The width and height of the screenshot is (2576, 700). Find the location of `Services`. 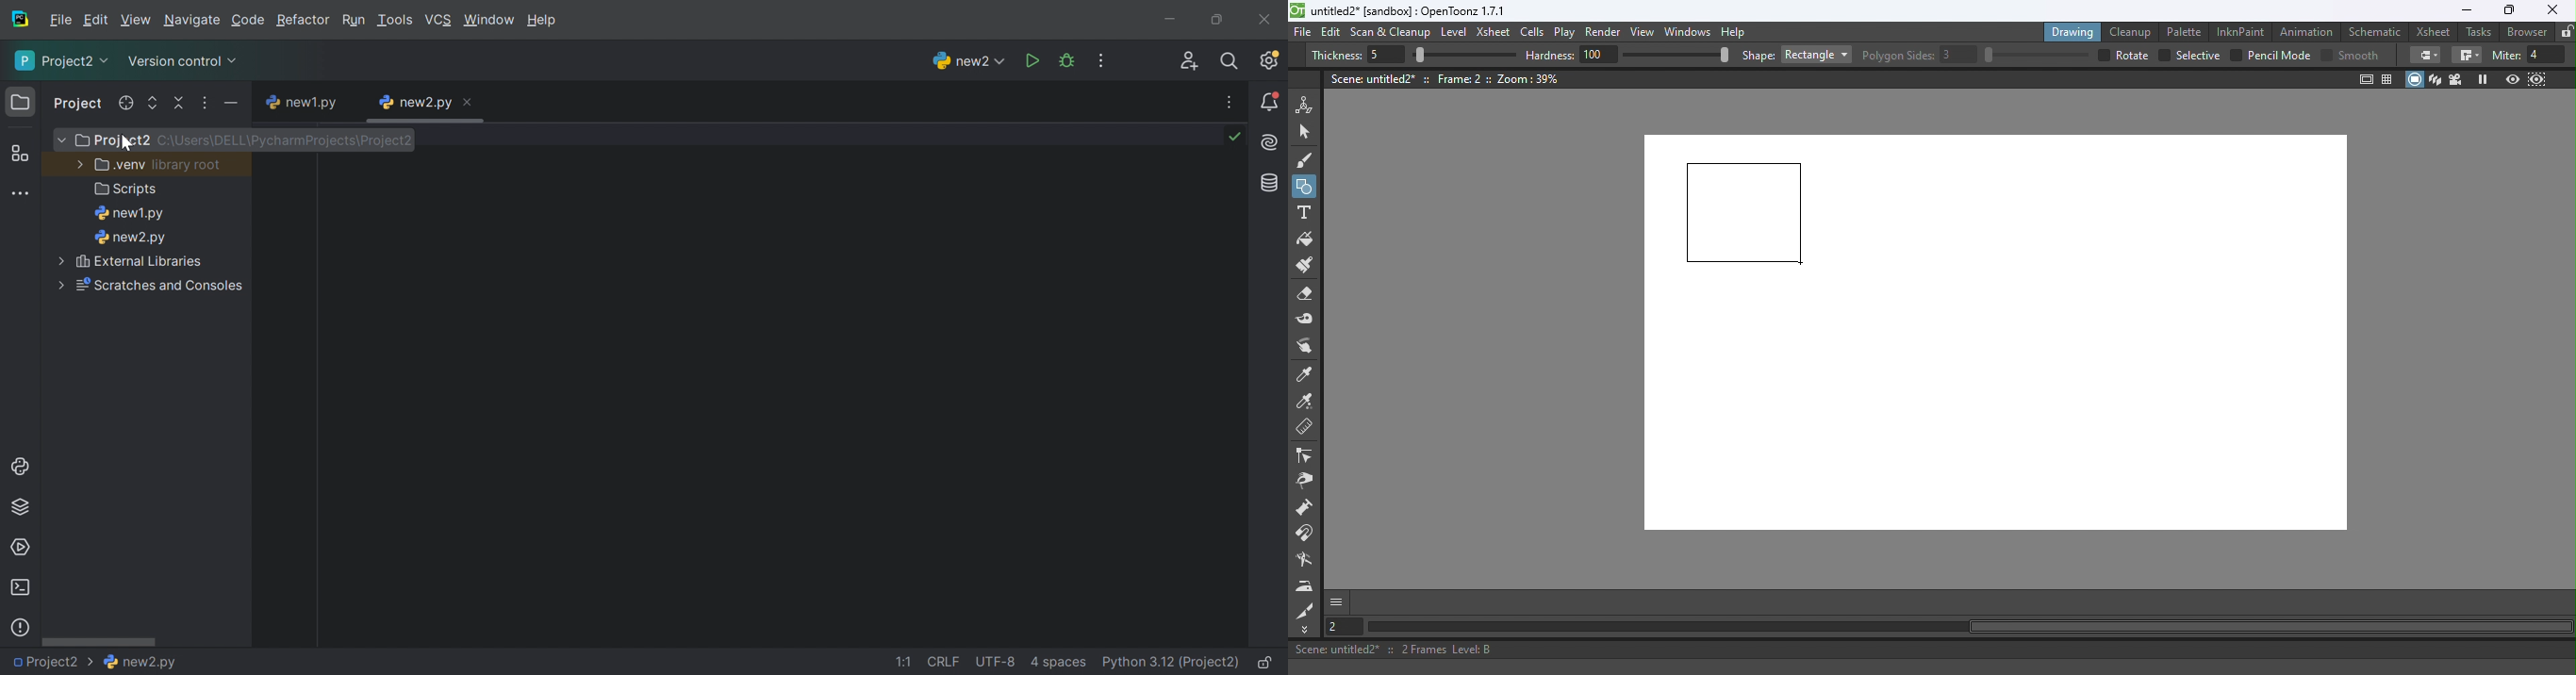

Services is located at coordinates (21, 546).